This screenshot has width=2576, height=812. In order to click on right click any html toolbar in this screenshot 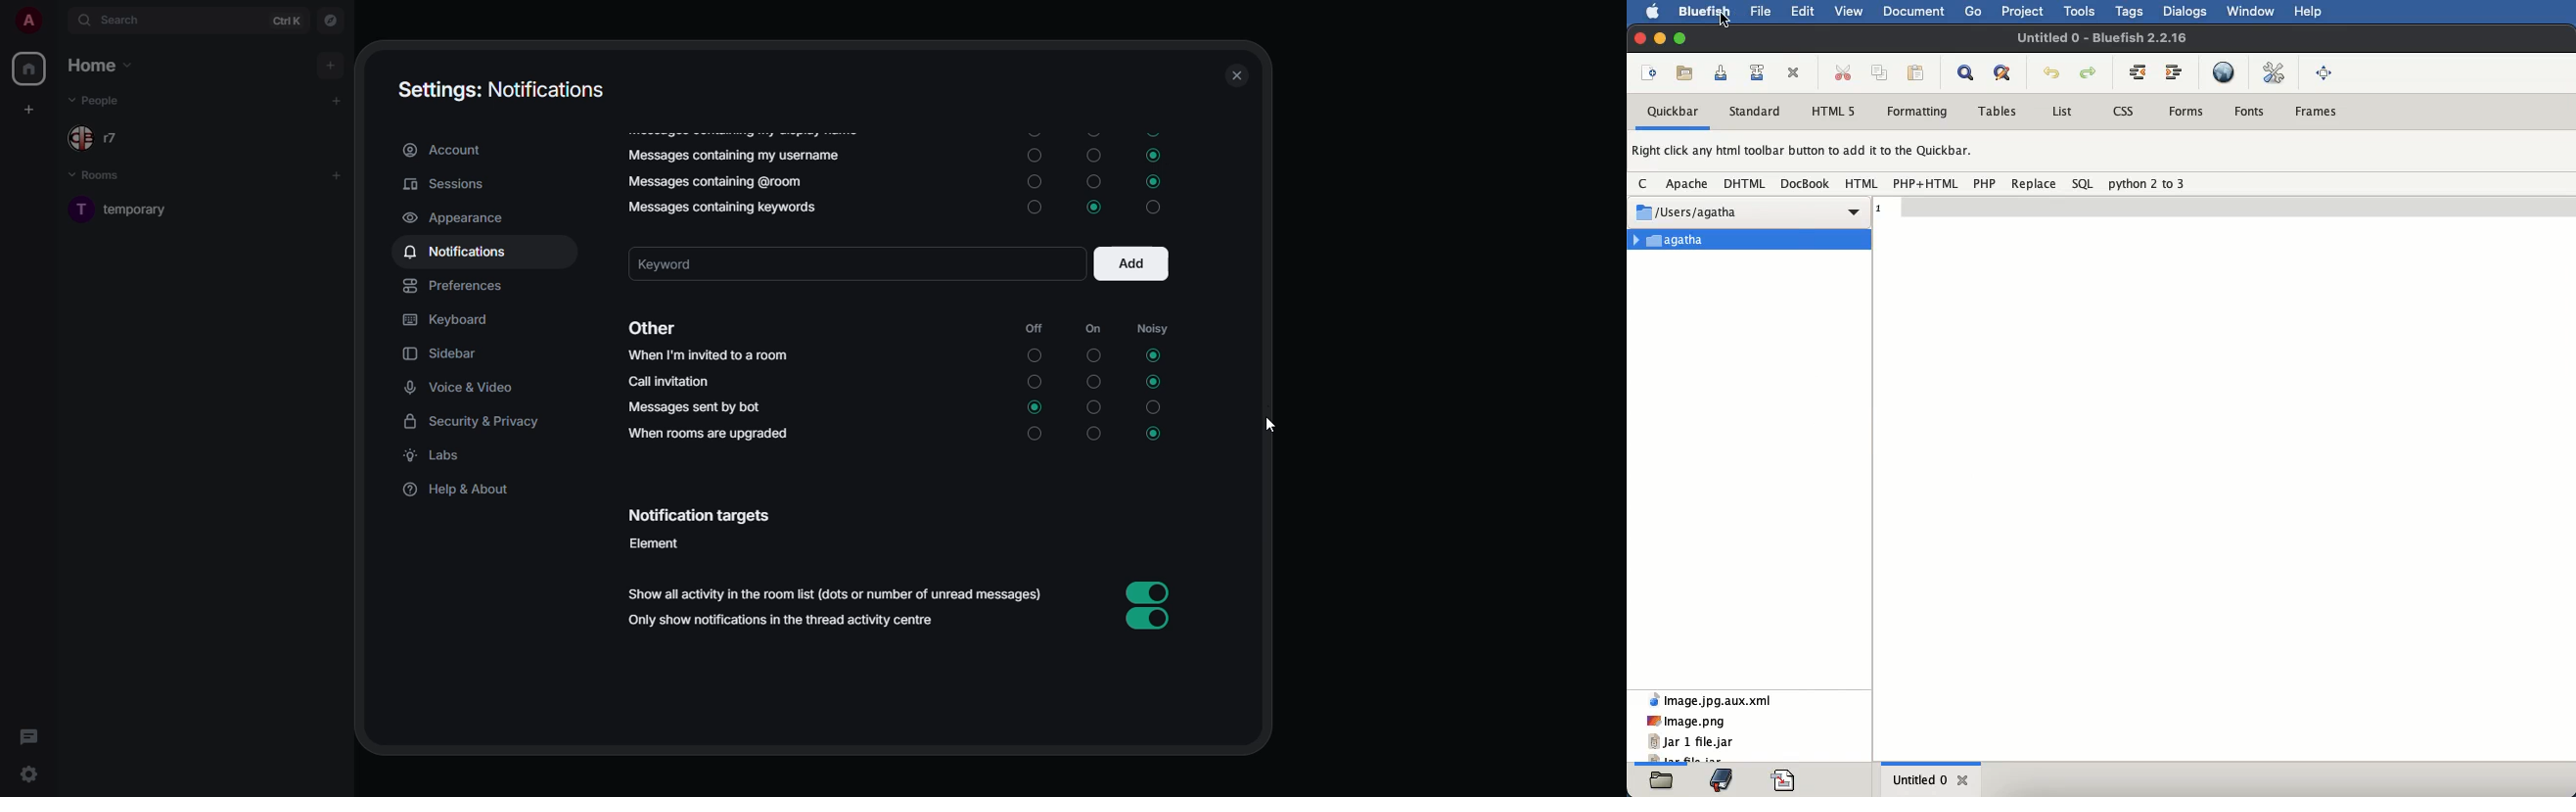, I will do `click(1804, 153)`.